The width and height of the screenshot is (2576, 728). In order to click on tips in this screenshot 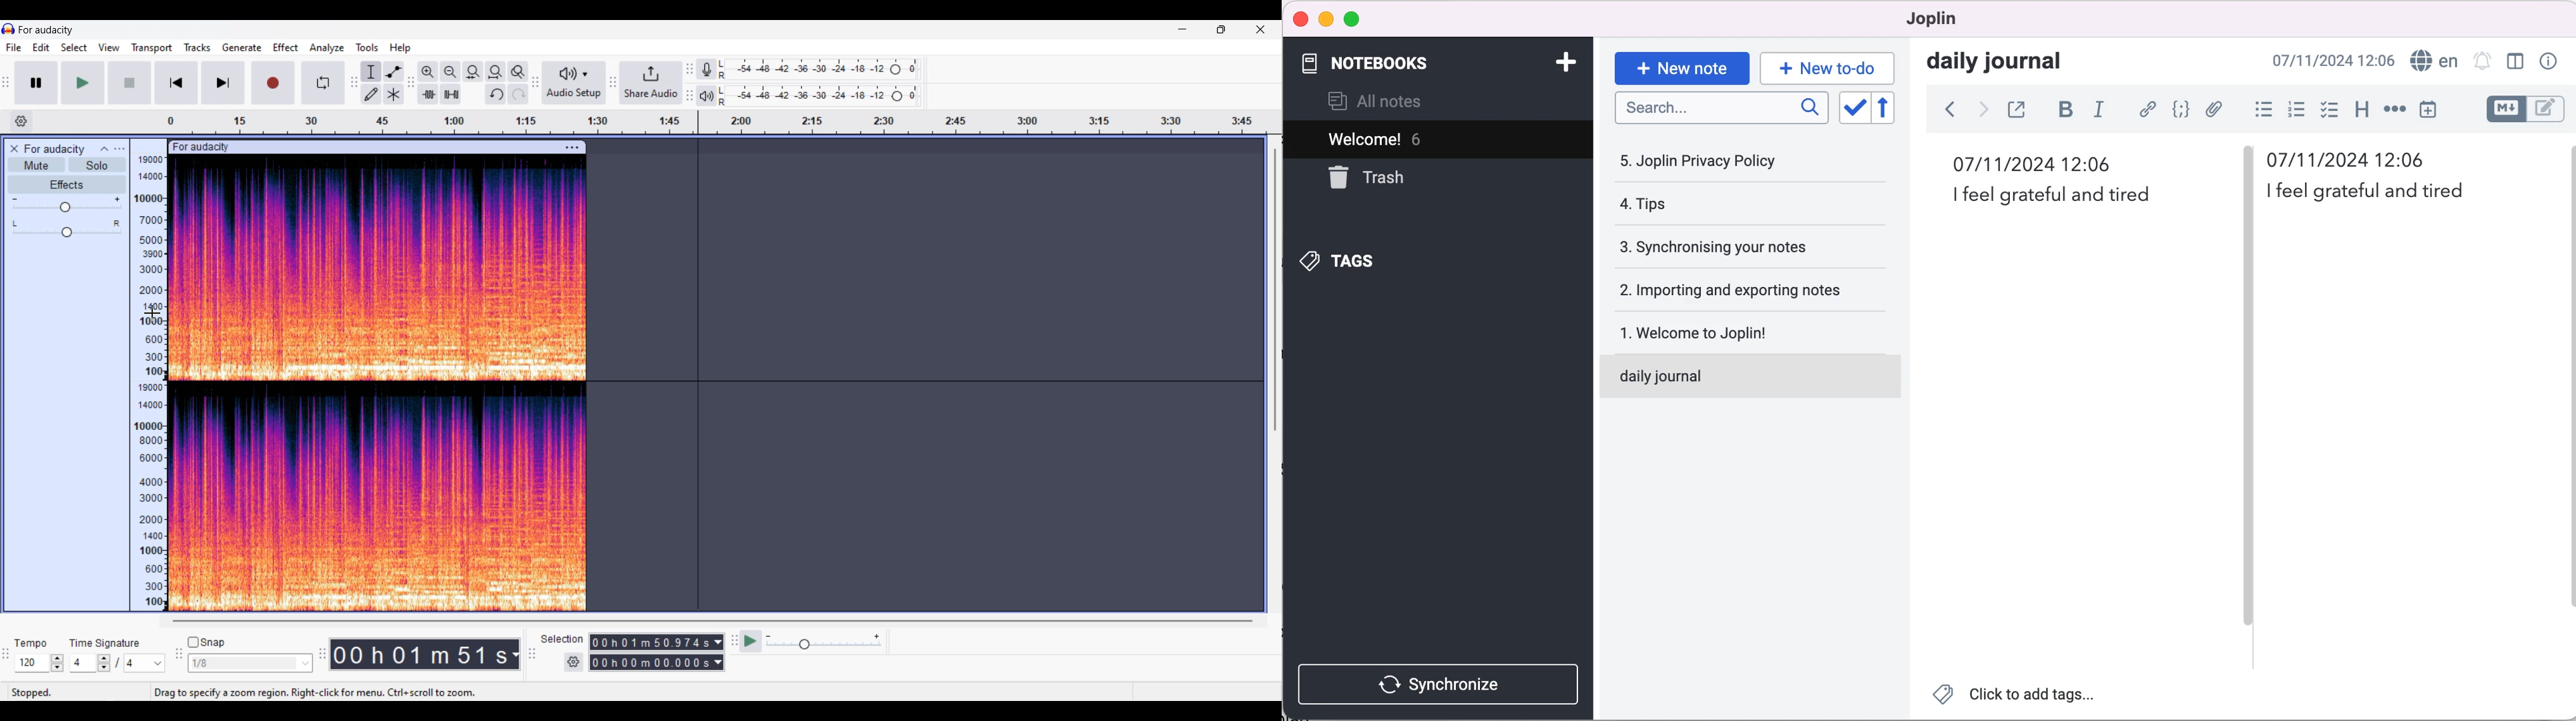, I will do `click(1697, 205)`.